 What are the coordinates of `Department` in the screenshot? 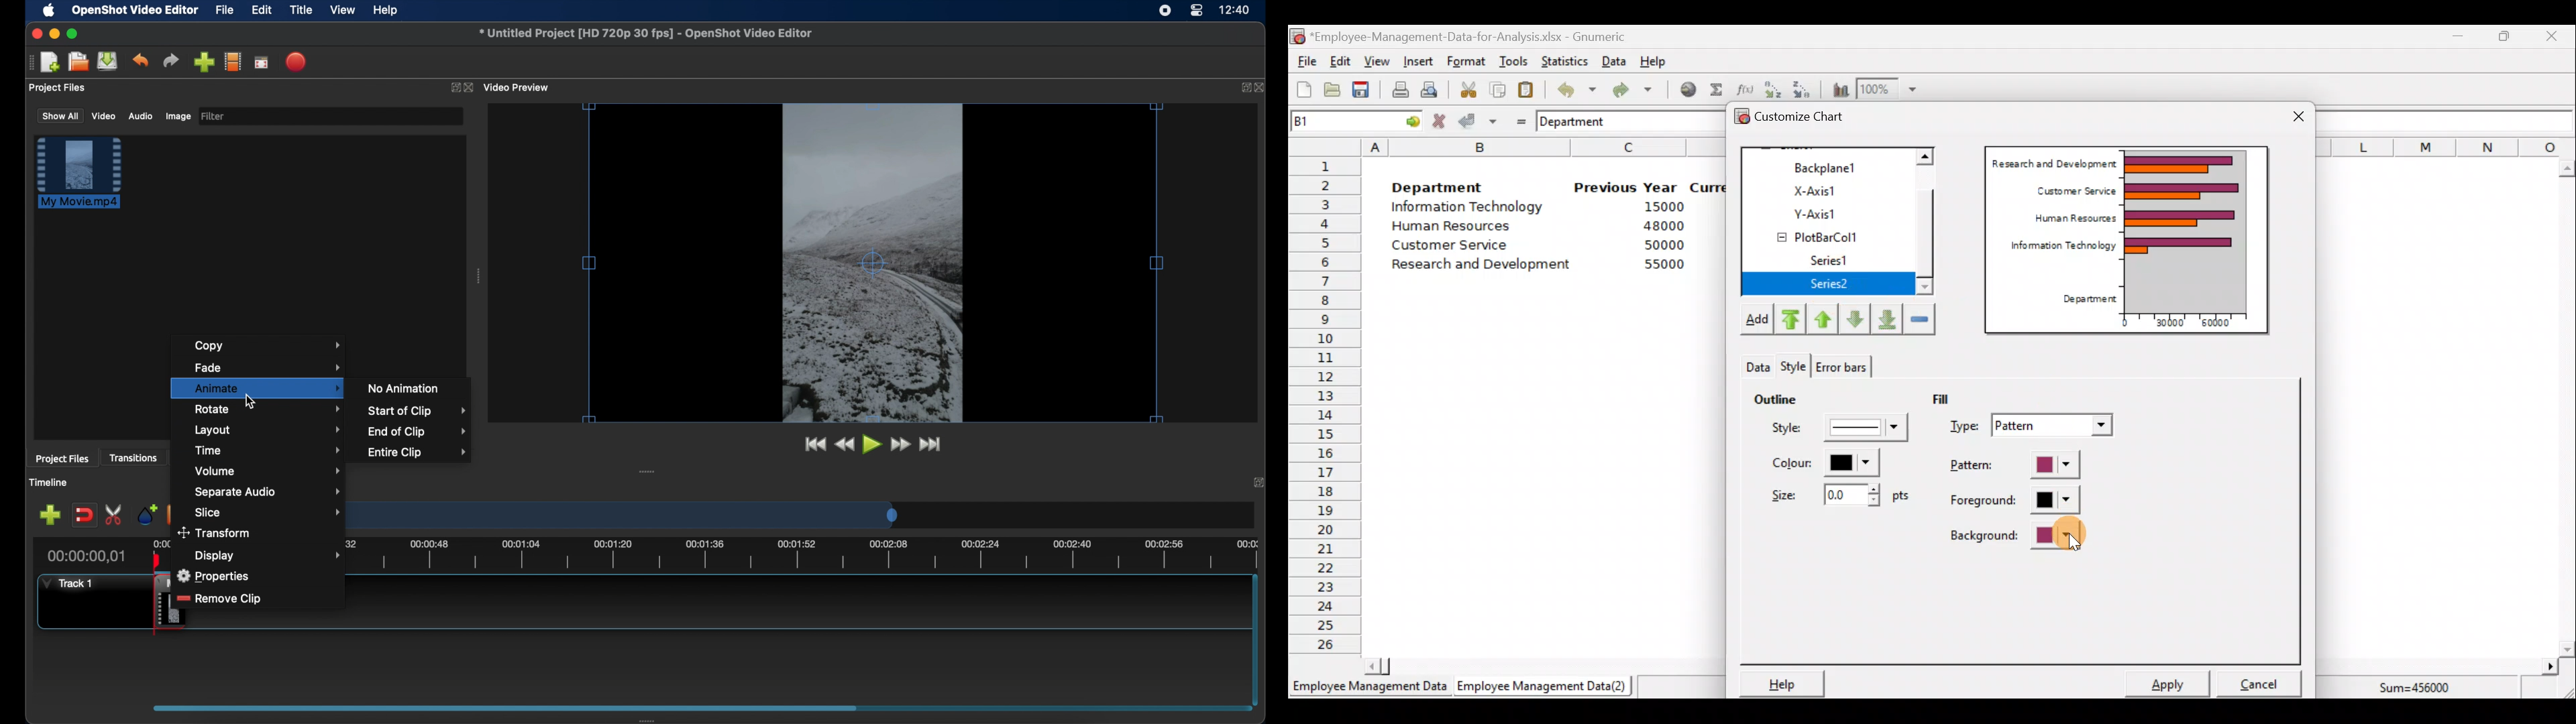 It's located at (2085, 300).